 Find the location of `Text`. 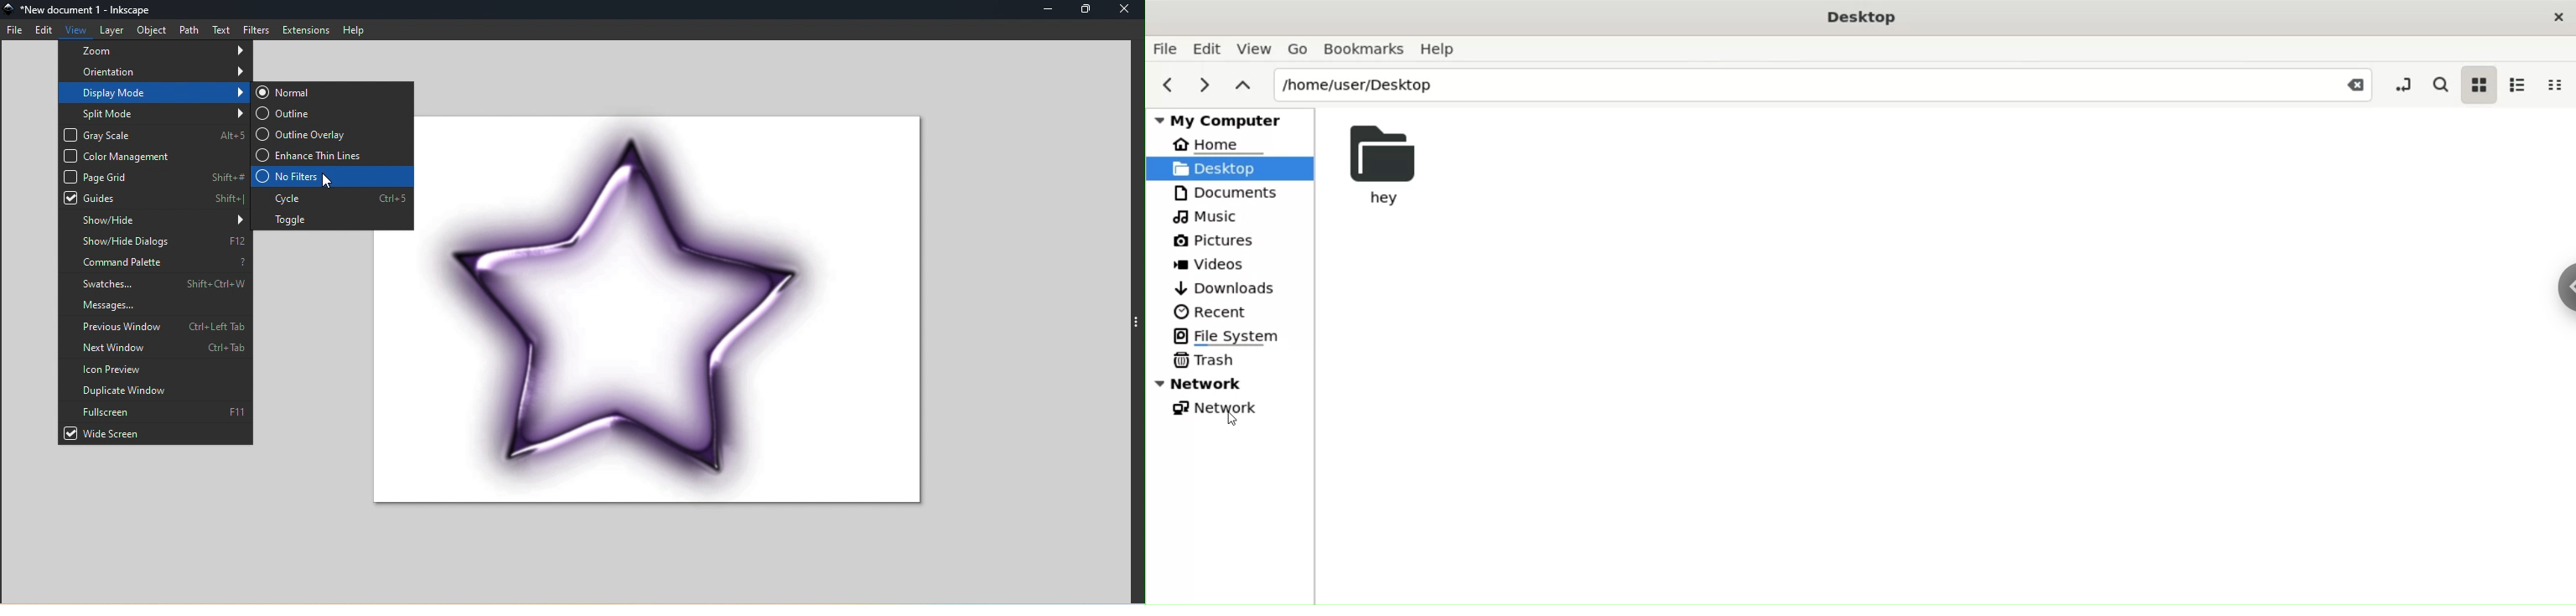

Text is located at coordinates (219, 28).